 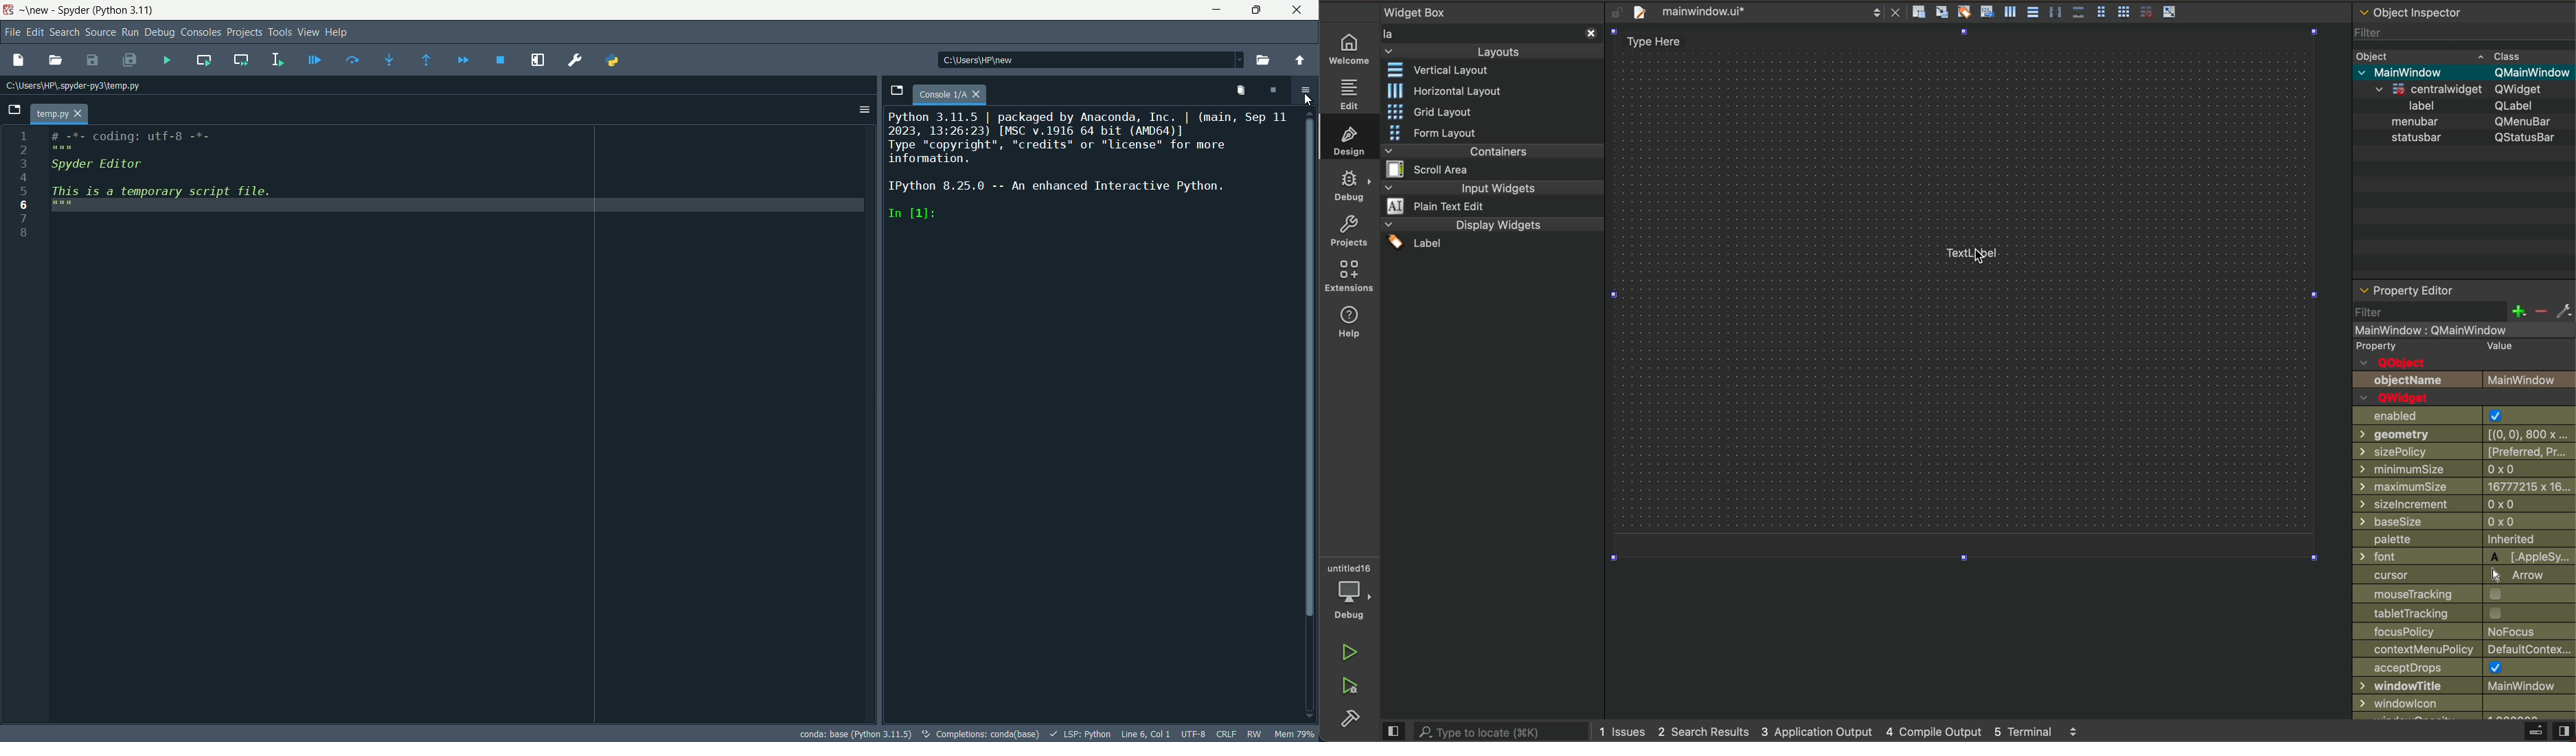 I want to click on execute until method or funtion returns, so click(x=429, y=62).